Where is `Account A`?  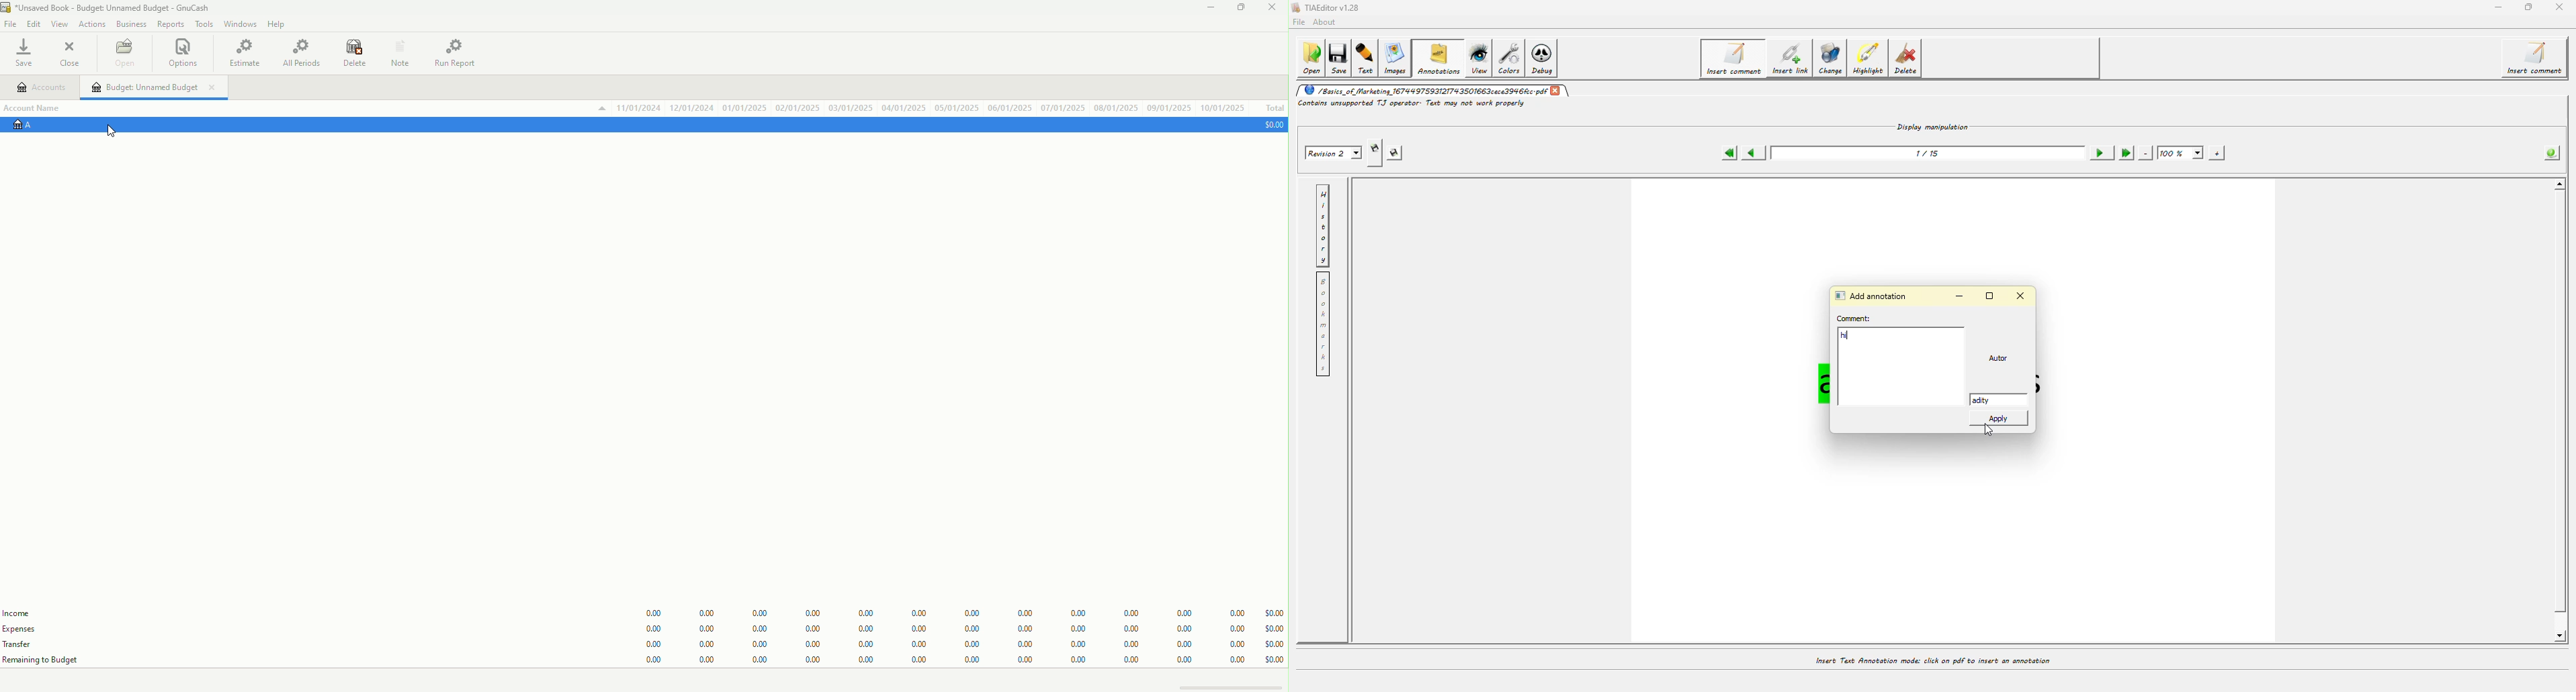 Account A is located at coordinates (40, 126).